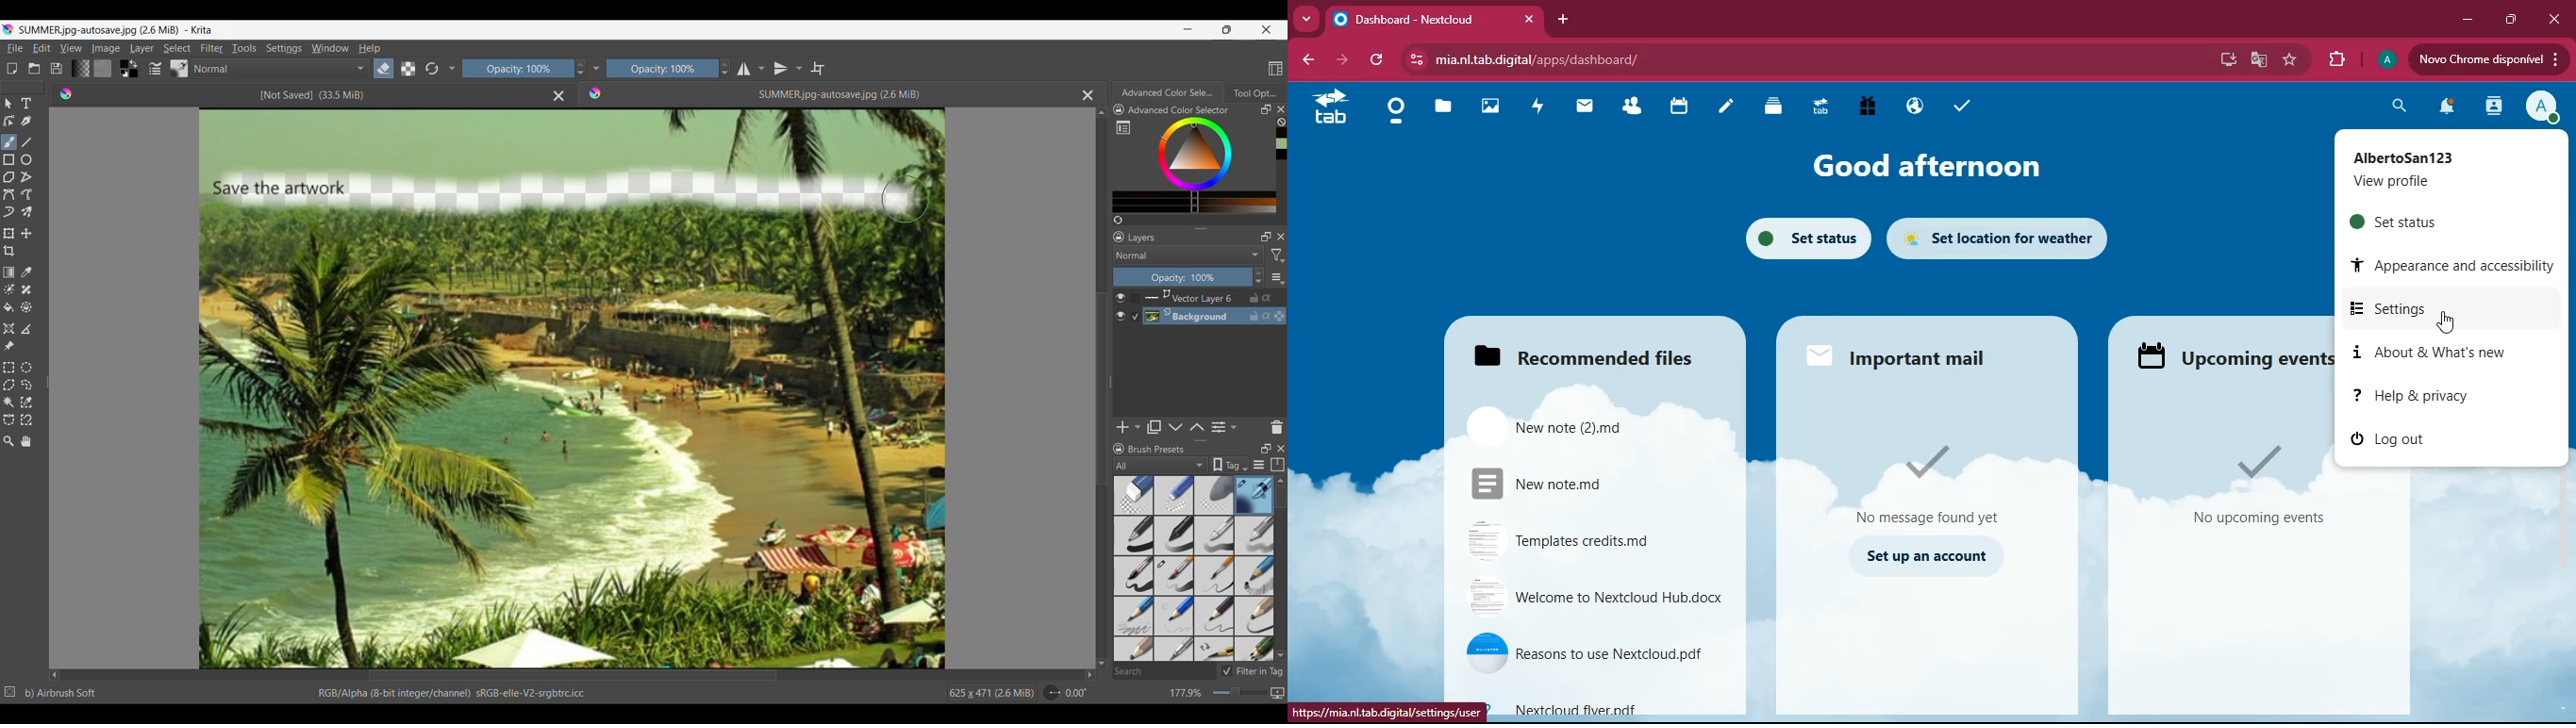 The image size is (2576, 728). I want to click on log out, so click(2396, 440).